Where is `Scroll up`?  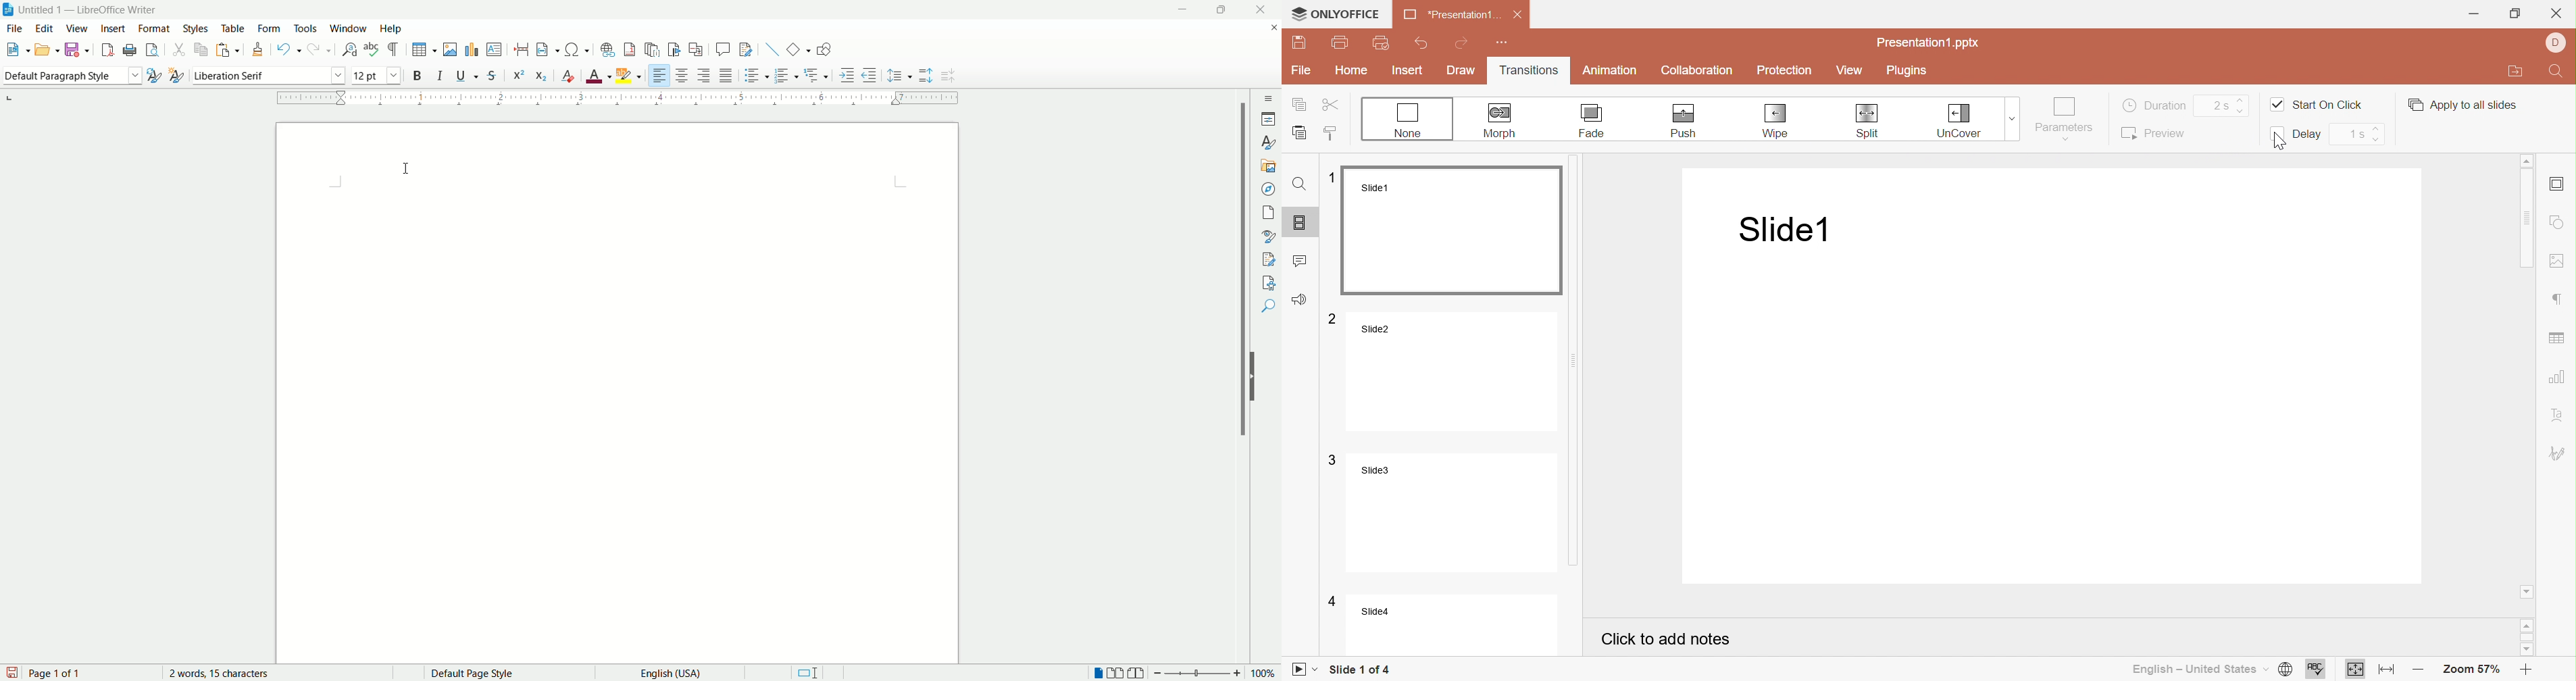
Scroll up is located at coordinates (2528, 626).